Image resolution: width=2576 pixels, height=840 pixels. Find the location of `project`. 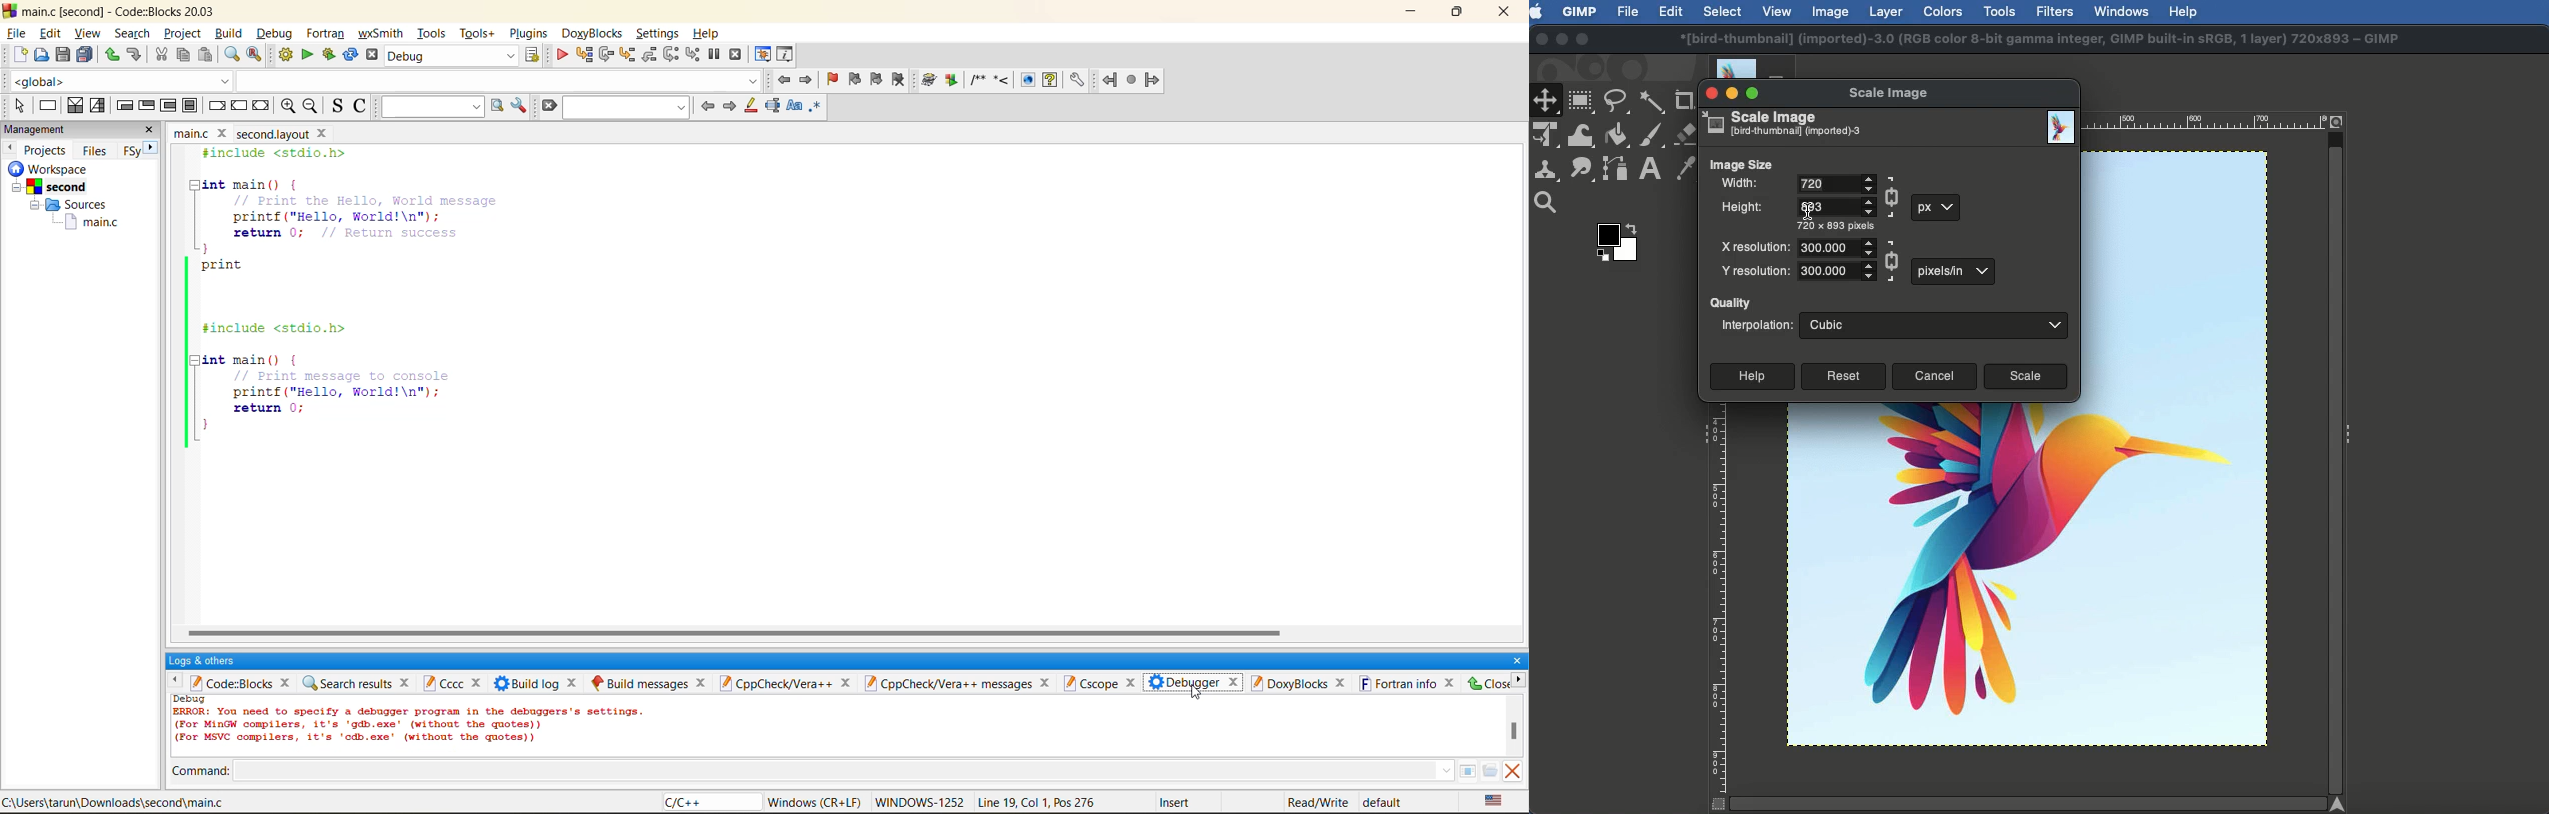

project is located at coordinates (181, 34).